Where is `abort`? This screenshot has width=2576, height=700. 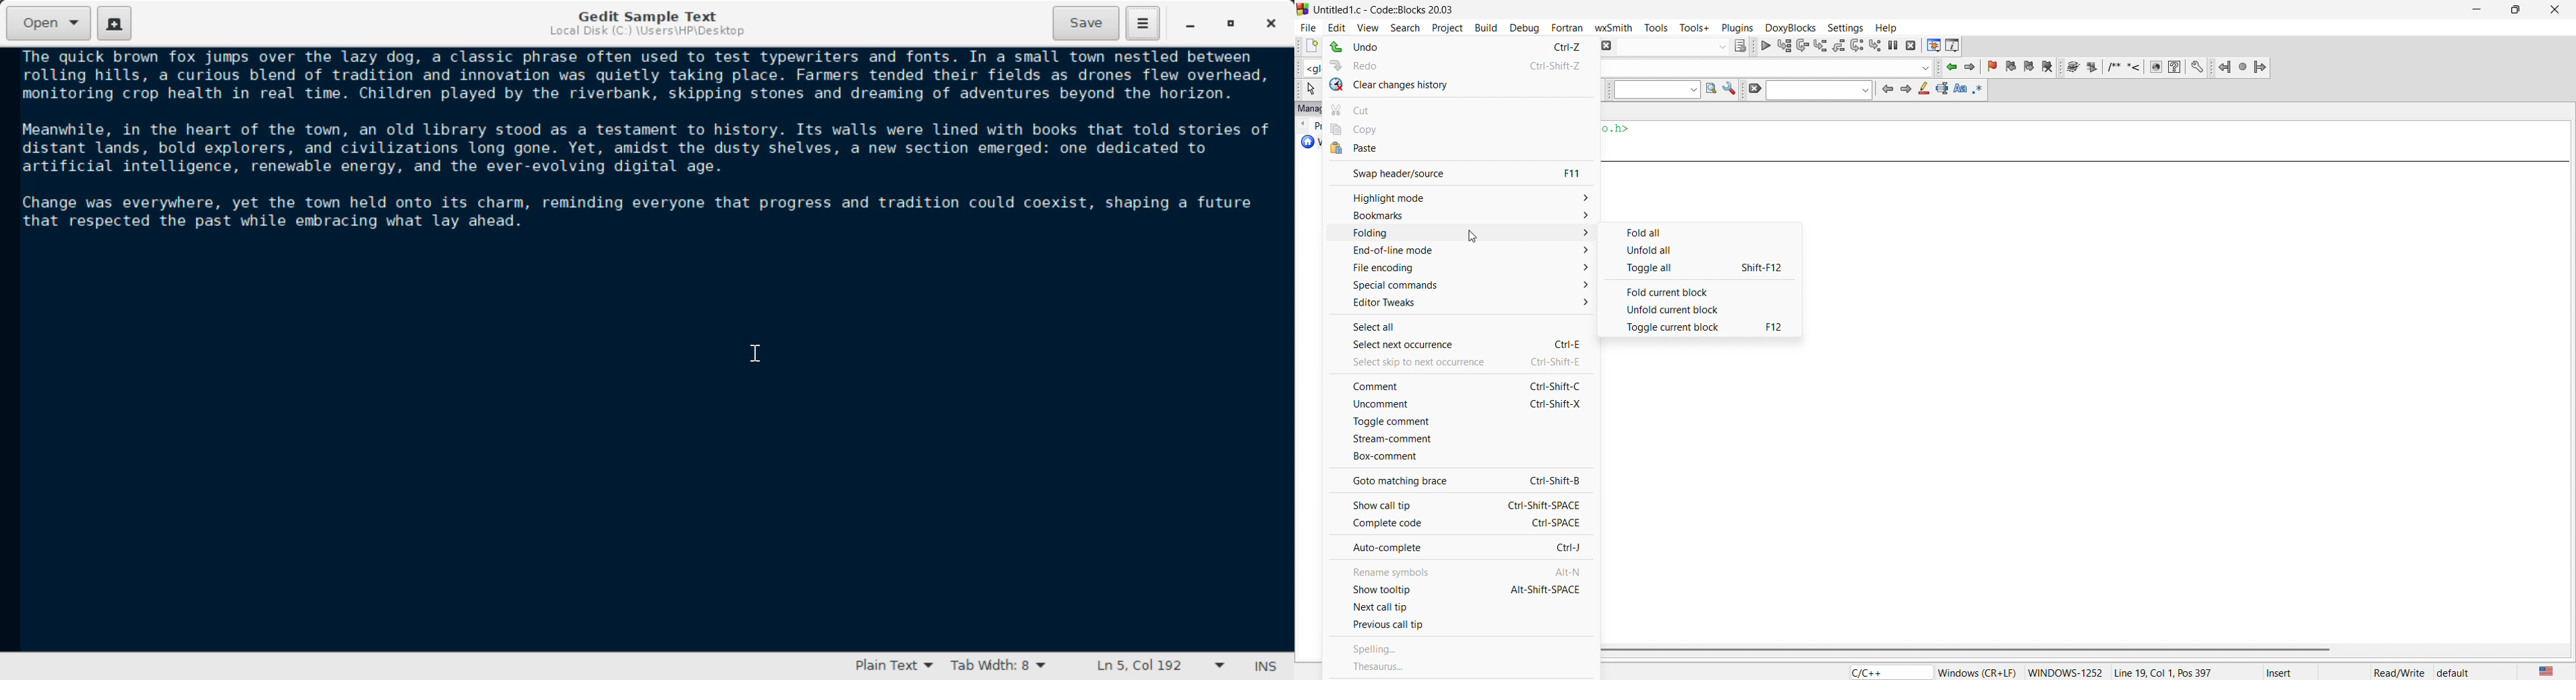
abort is located at coordinates (1605, 45).